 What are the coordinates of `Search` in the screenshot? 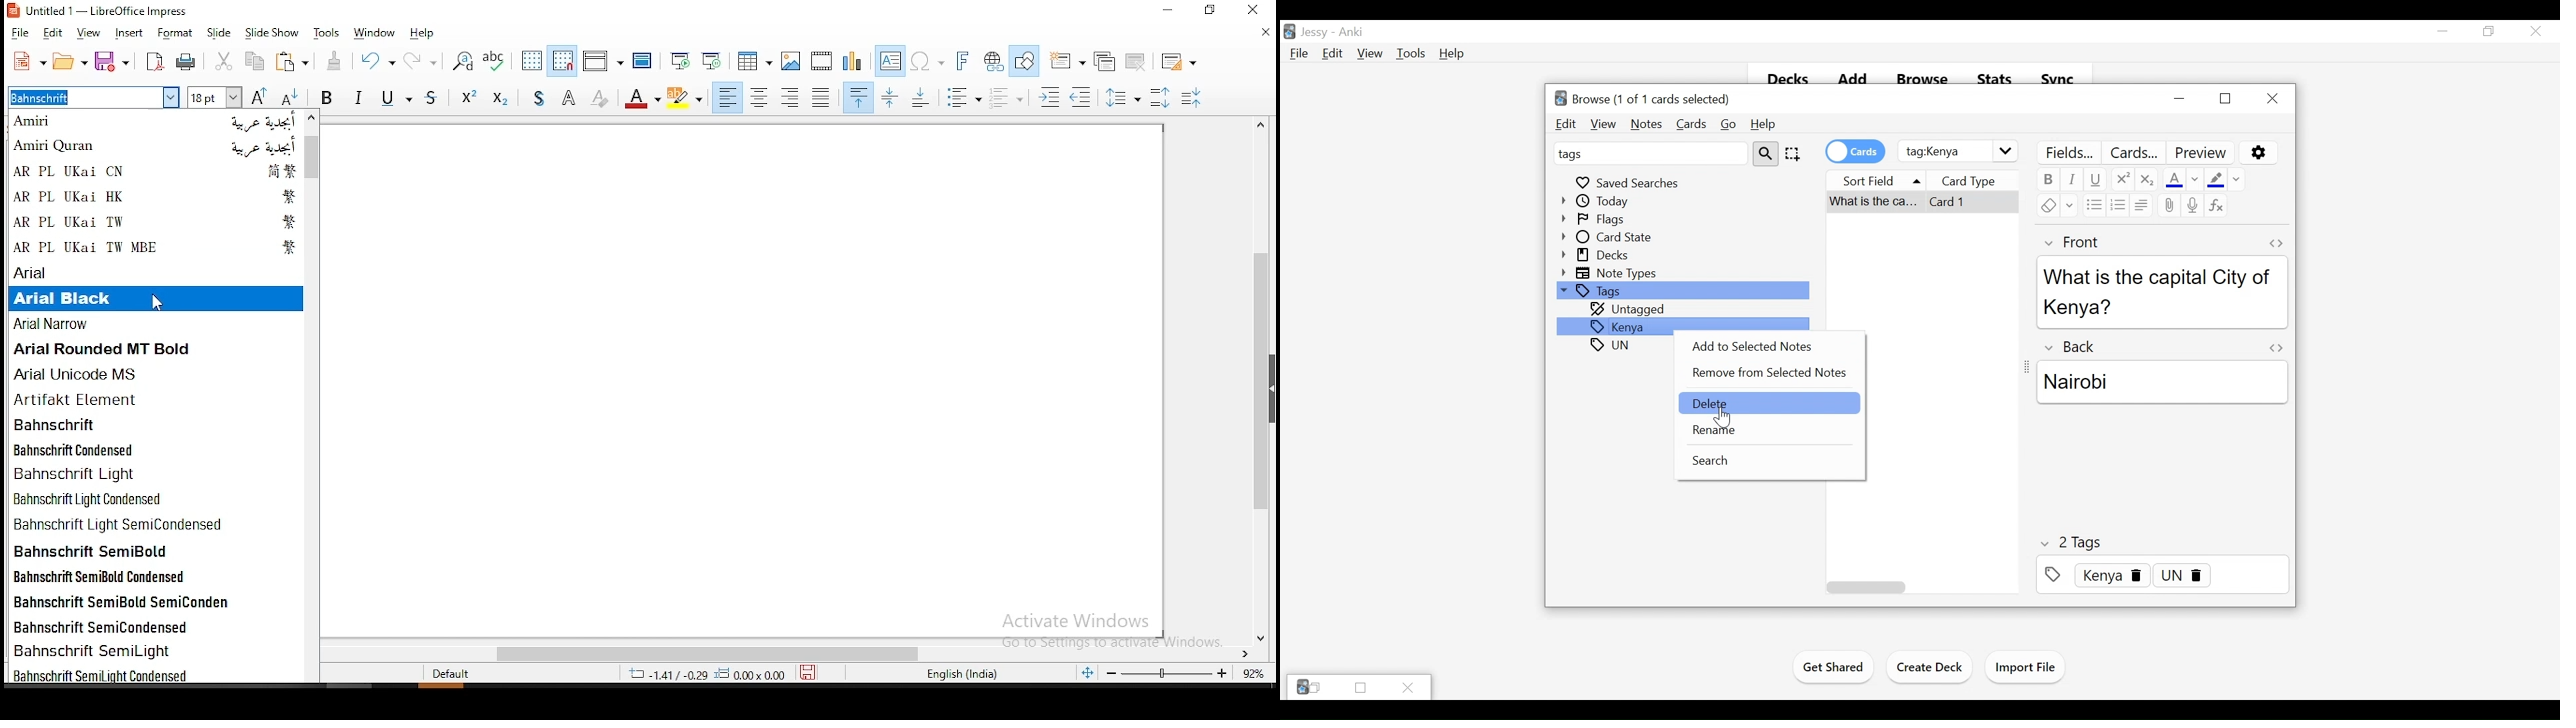 It's located at (1713, 461).